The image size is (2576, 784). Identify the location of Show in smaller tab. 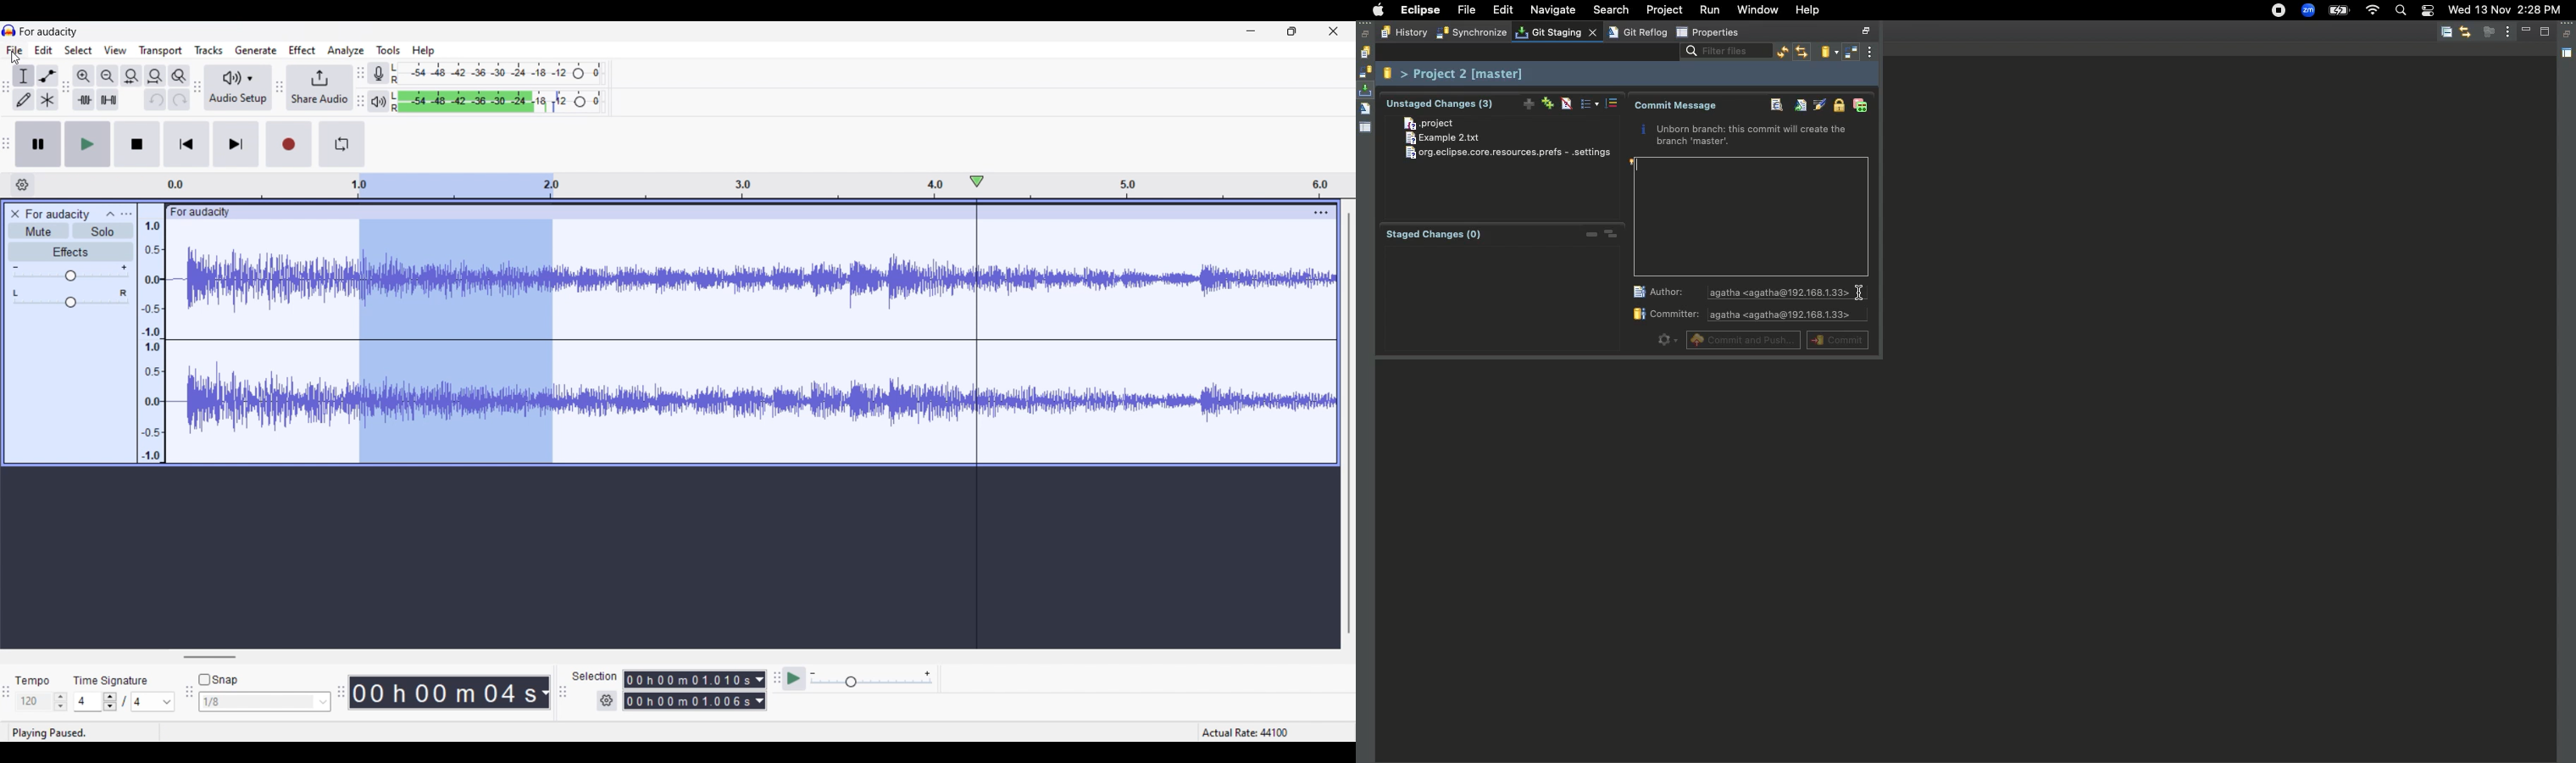
(1292, 31).